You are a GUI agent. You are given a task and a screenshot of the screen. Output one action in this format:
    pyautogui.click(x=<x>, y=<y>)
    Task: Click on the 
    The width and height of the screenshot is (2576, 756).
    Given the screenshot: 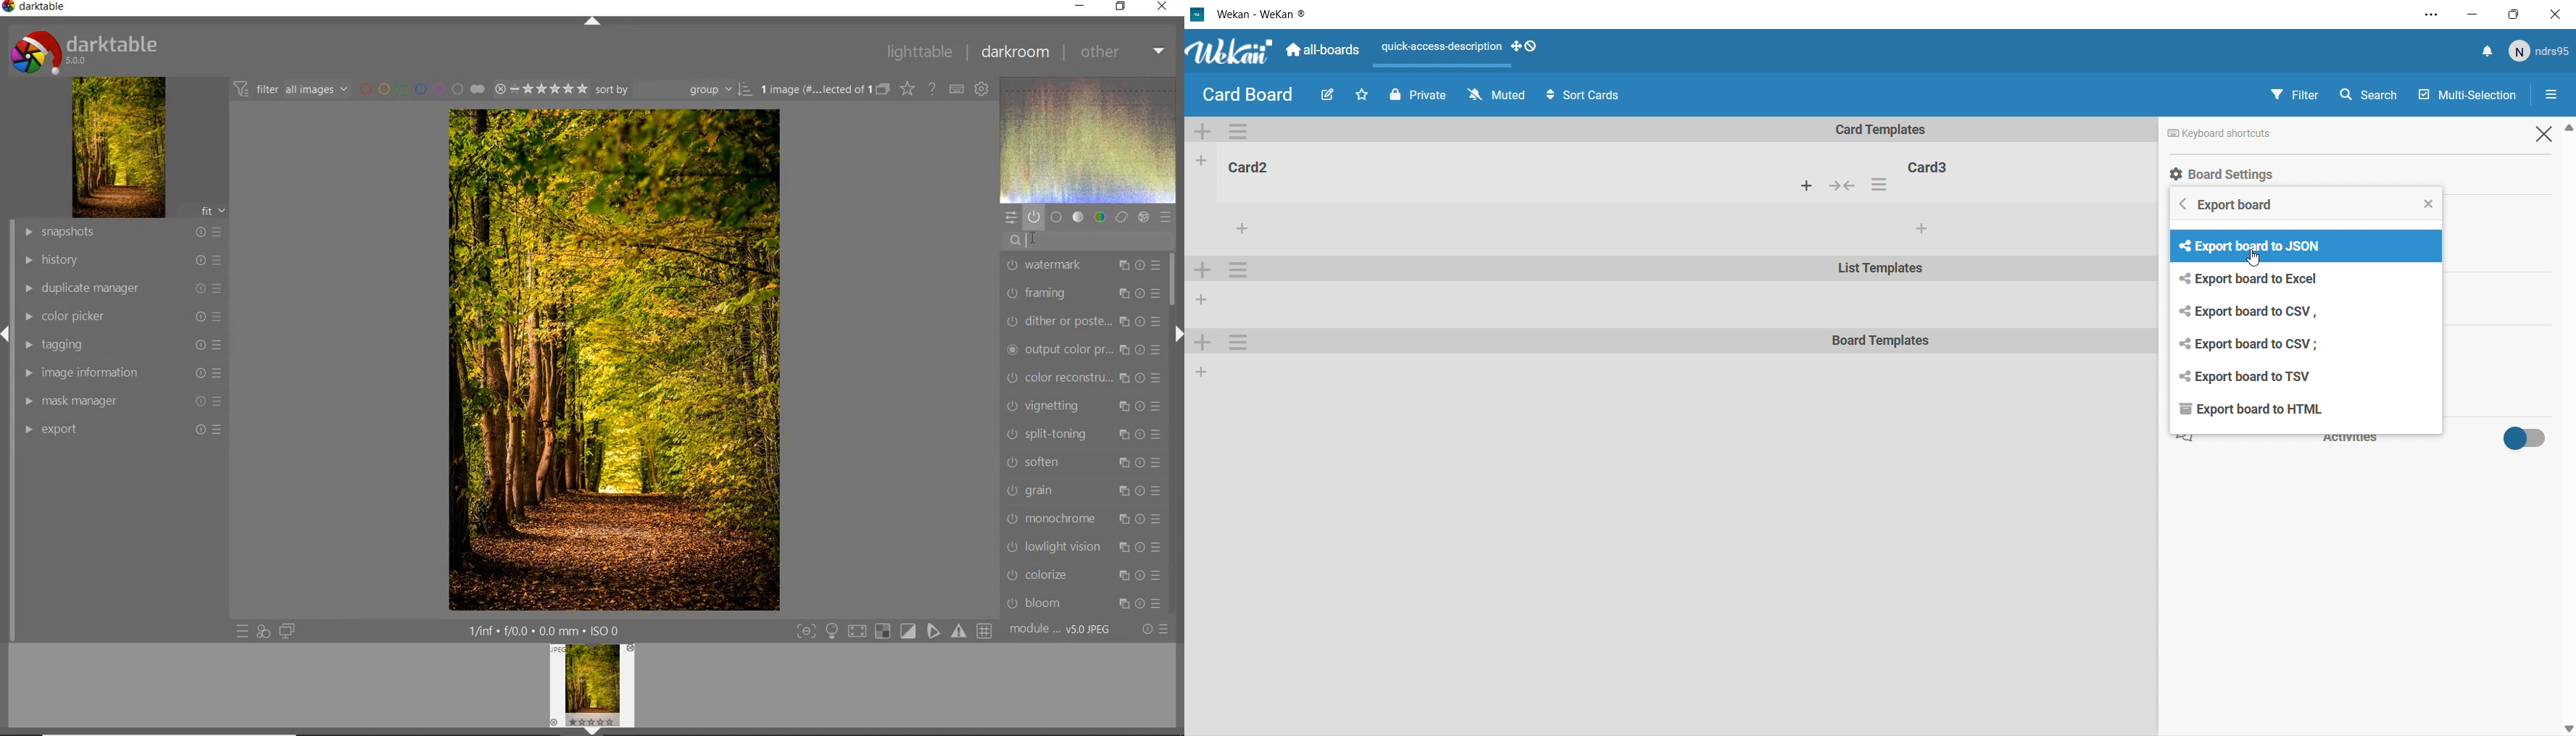 What is the action you would take?
    pyautogui.click(x=1237, y=271)
    